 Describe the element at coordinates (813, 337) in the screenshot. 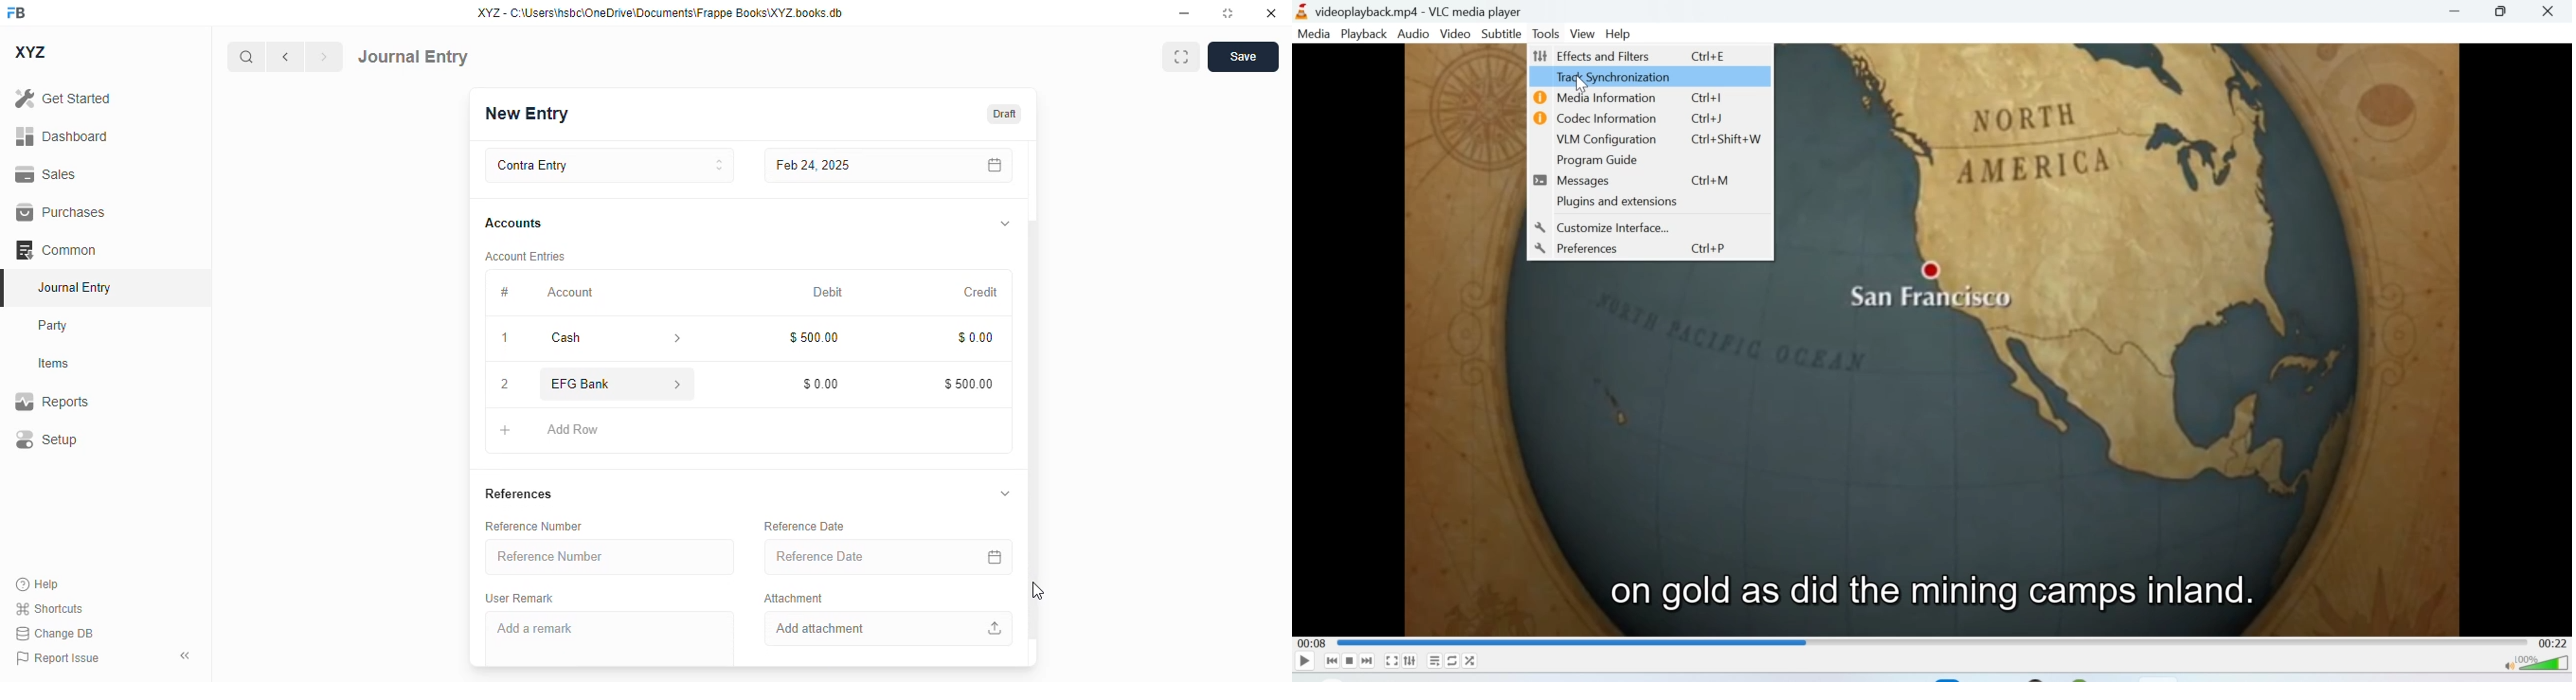

I see `$500.00 ` at that location.